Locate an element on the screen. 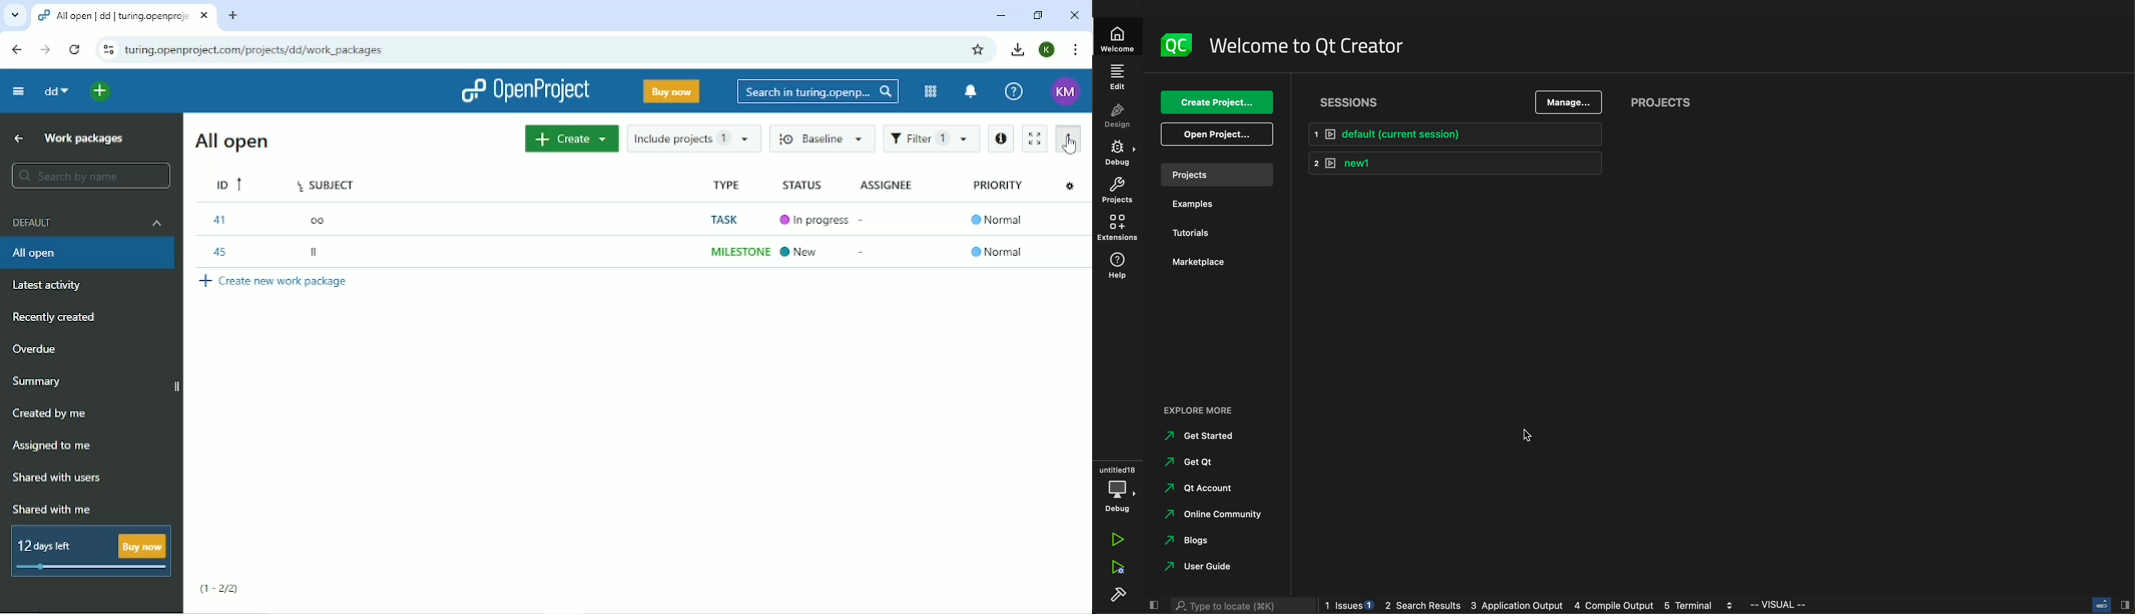  Overdue is located at coordinates (35, 349).